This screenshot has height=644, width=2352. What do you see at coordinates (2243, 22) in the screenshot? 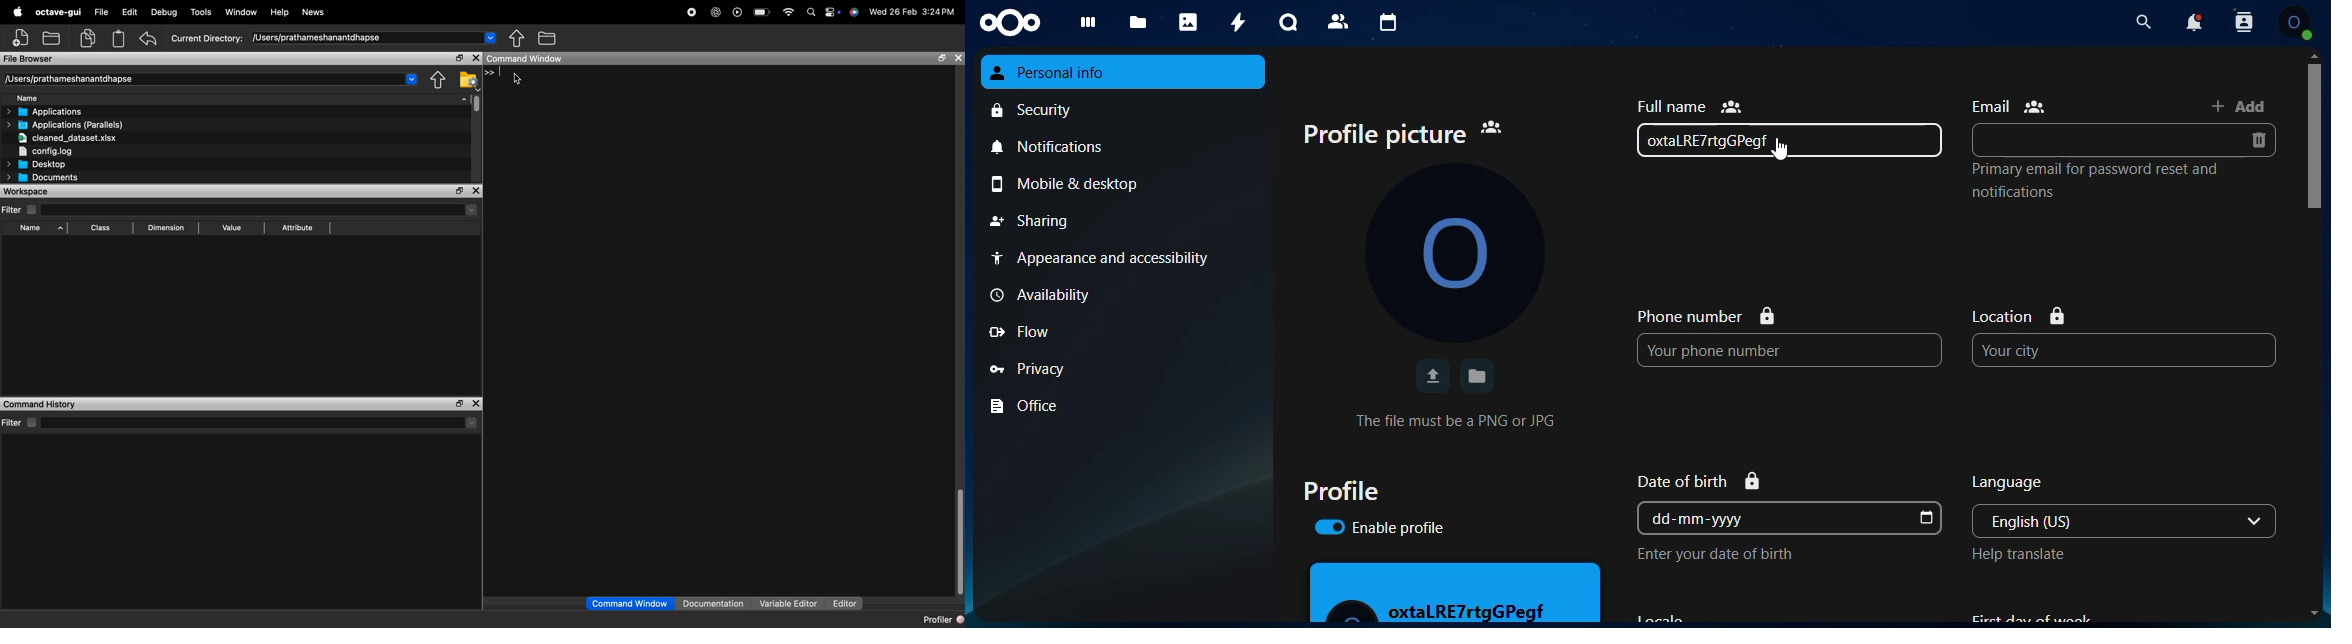
I see `contact` at bounding box center [2243, 22].